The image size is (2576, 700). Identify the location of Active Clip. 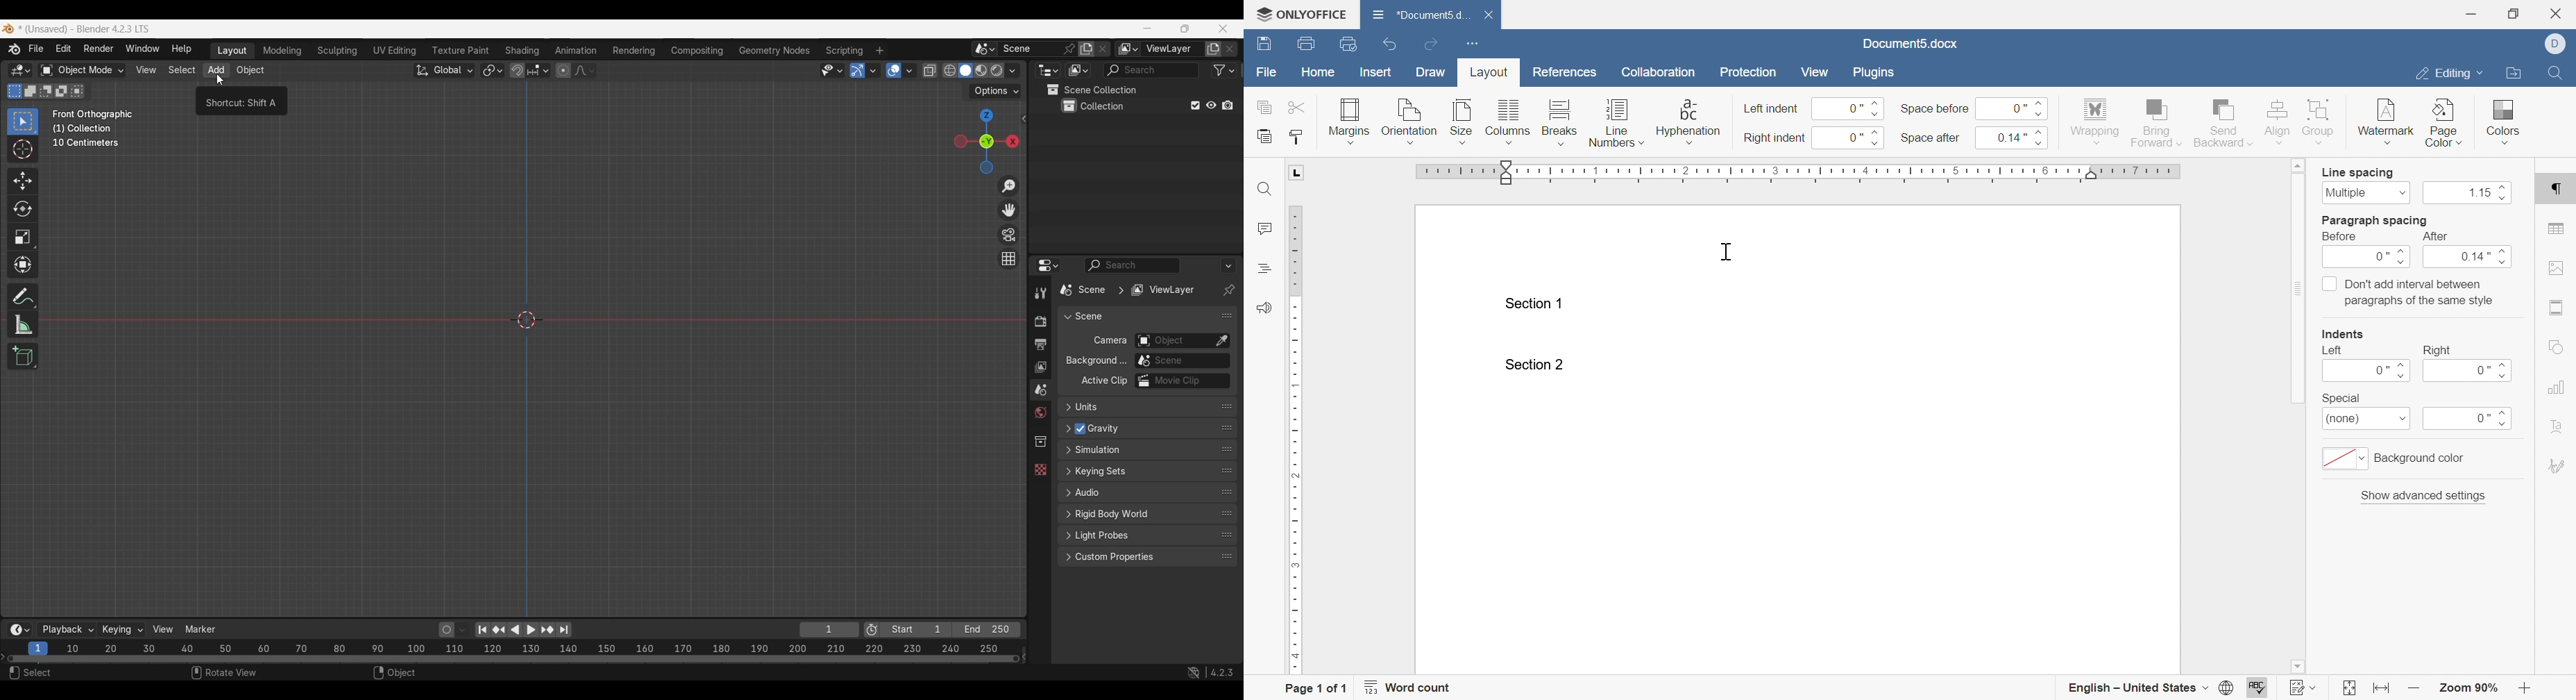
(1102, 381).